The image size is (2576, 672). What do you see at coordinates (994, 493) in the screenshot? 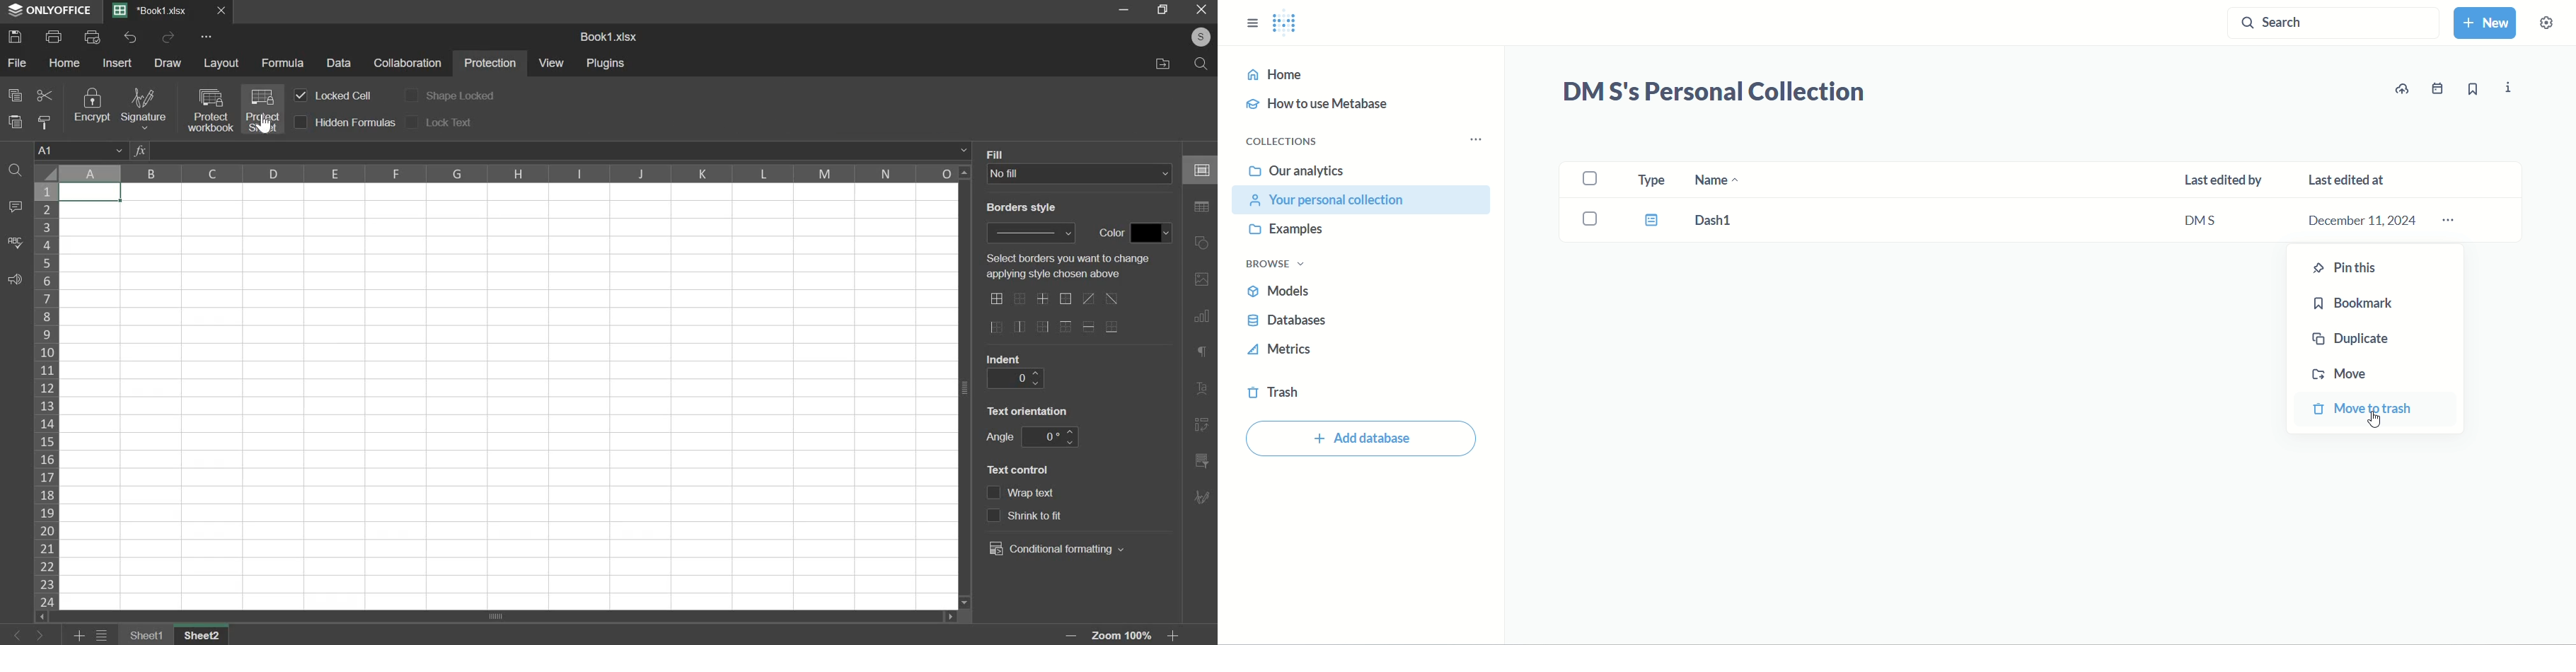
I see `checkbox` at bounding box center [994, 493].